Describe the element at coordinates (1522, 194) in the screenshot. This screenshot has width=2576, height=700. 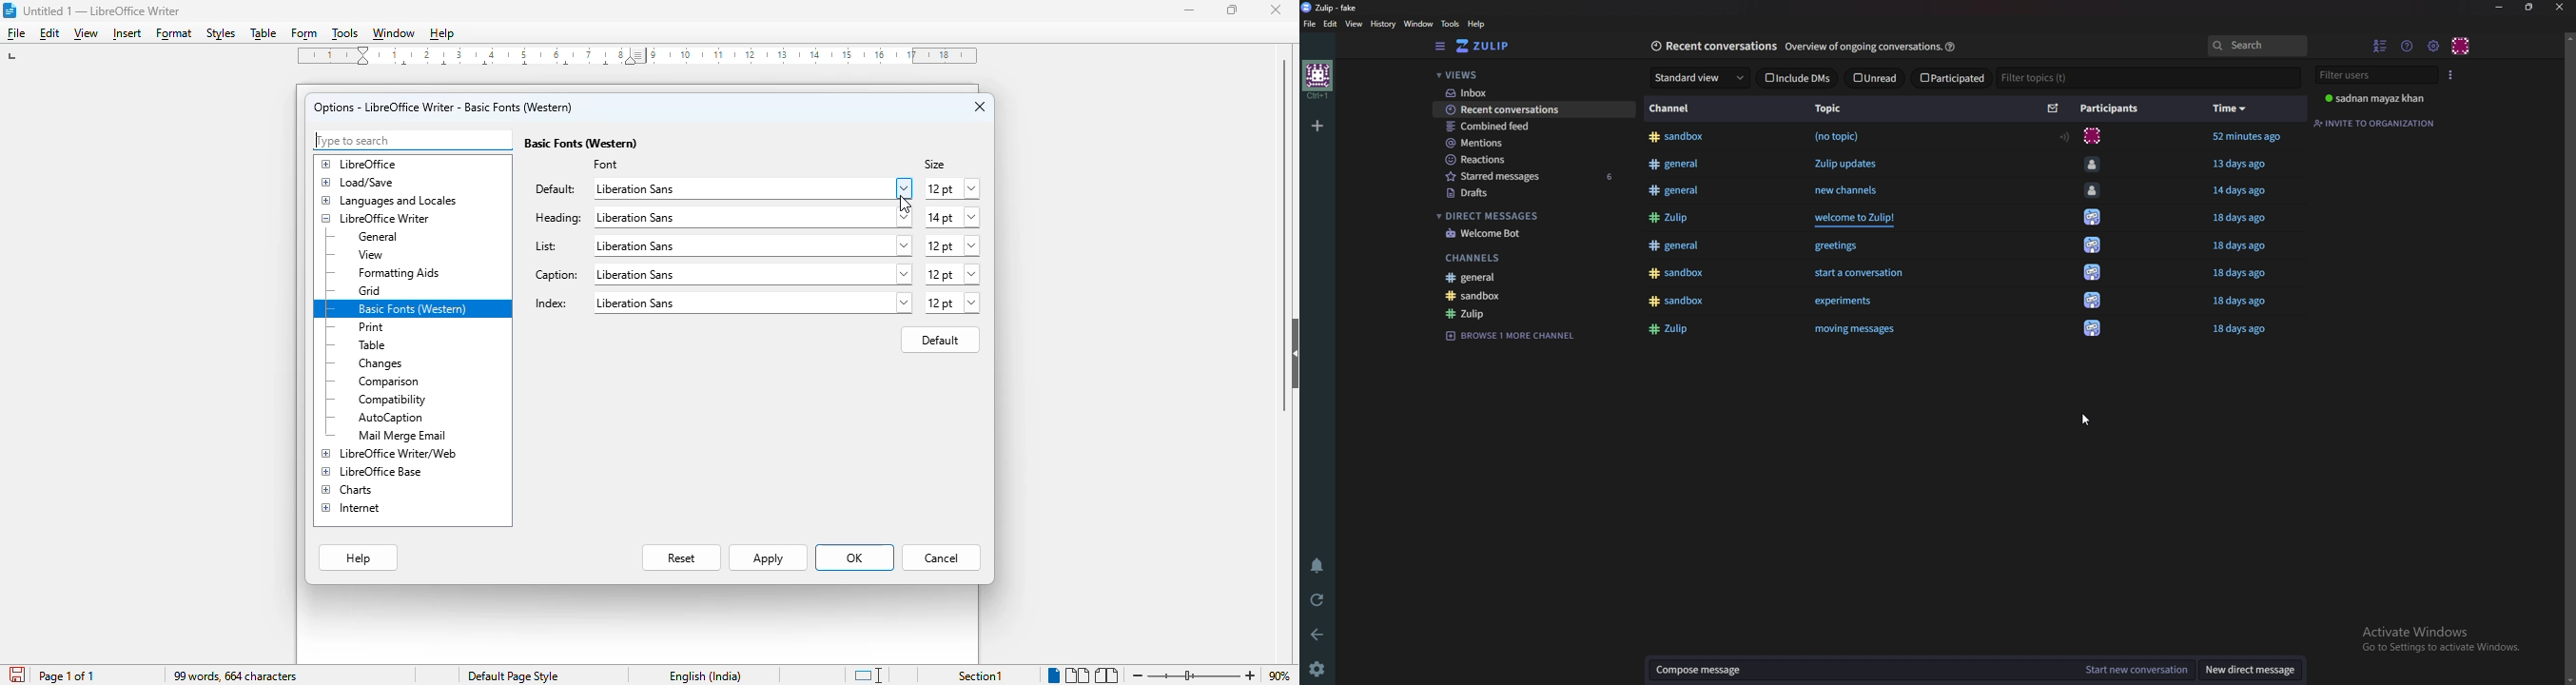
I see `Drafts` at that location.